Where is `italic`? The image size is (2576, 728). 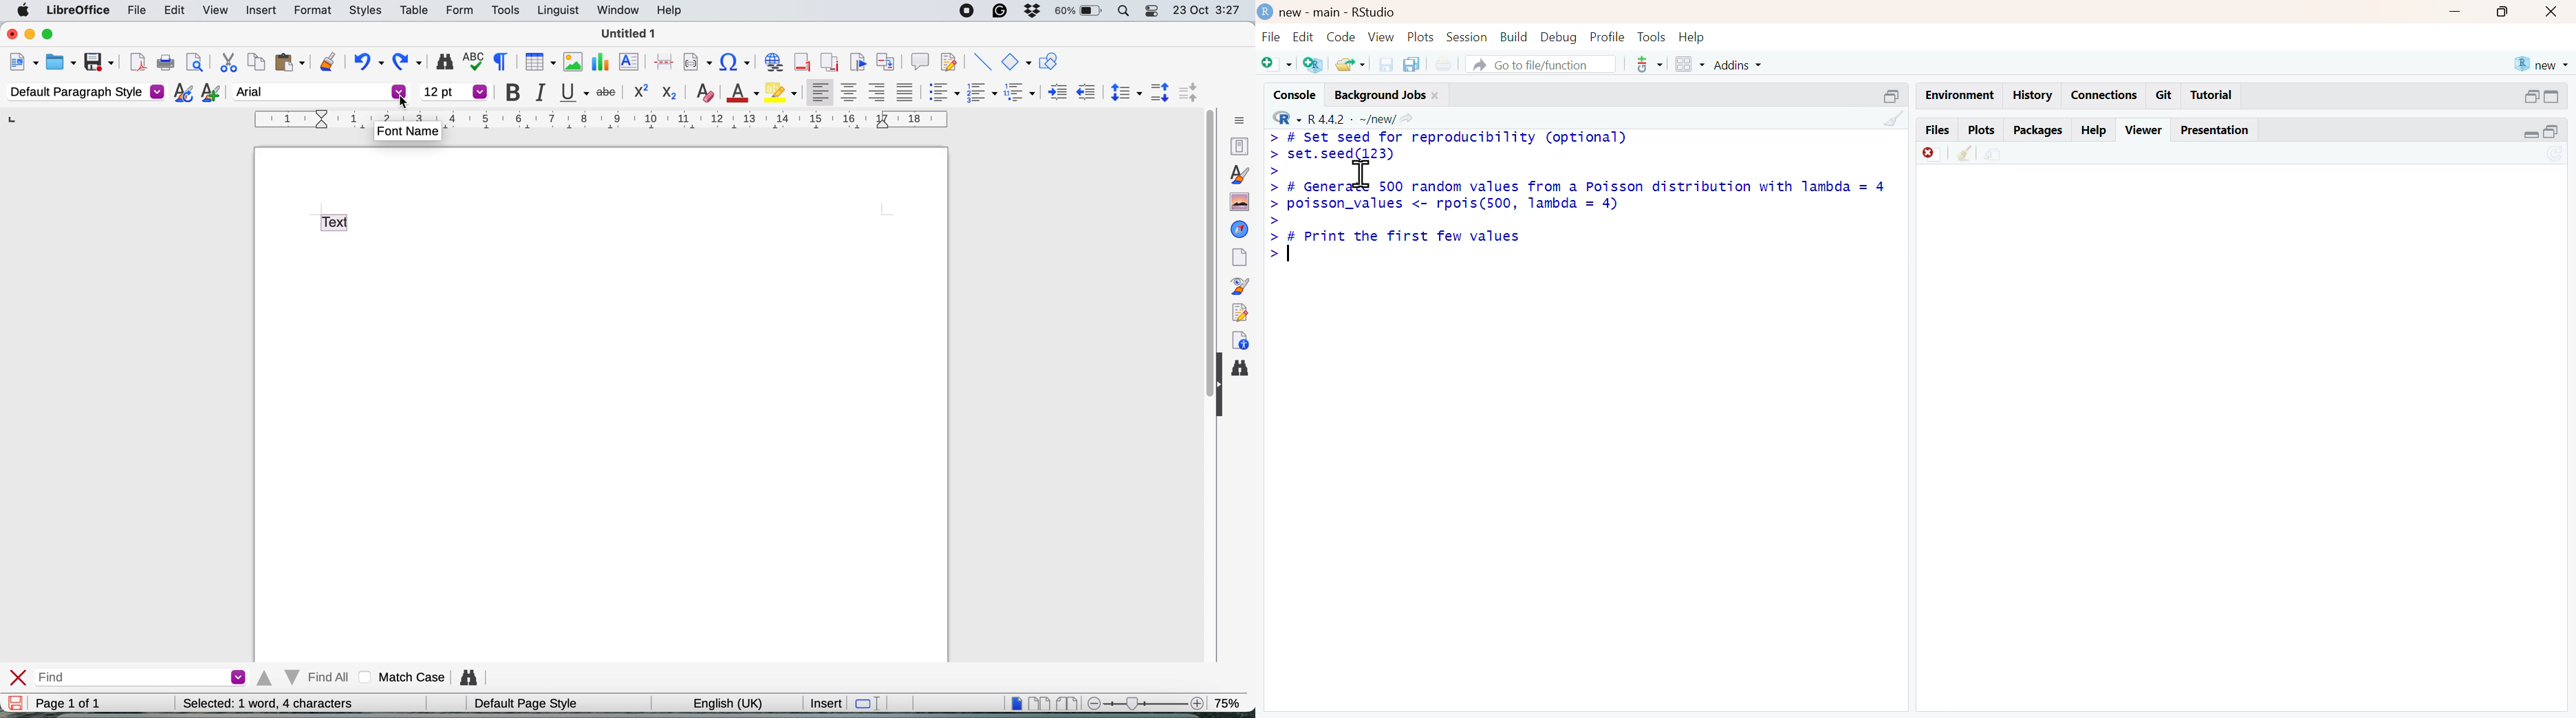 italic is located at coordinates (540, 92).